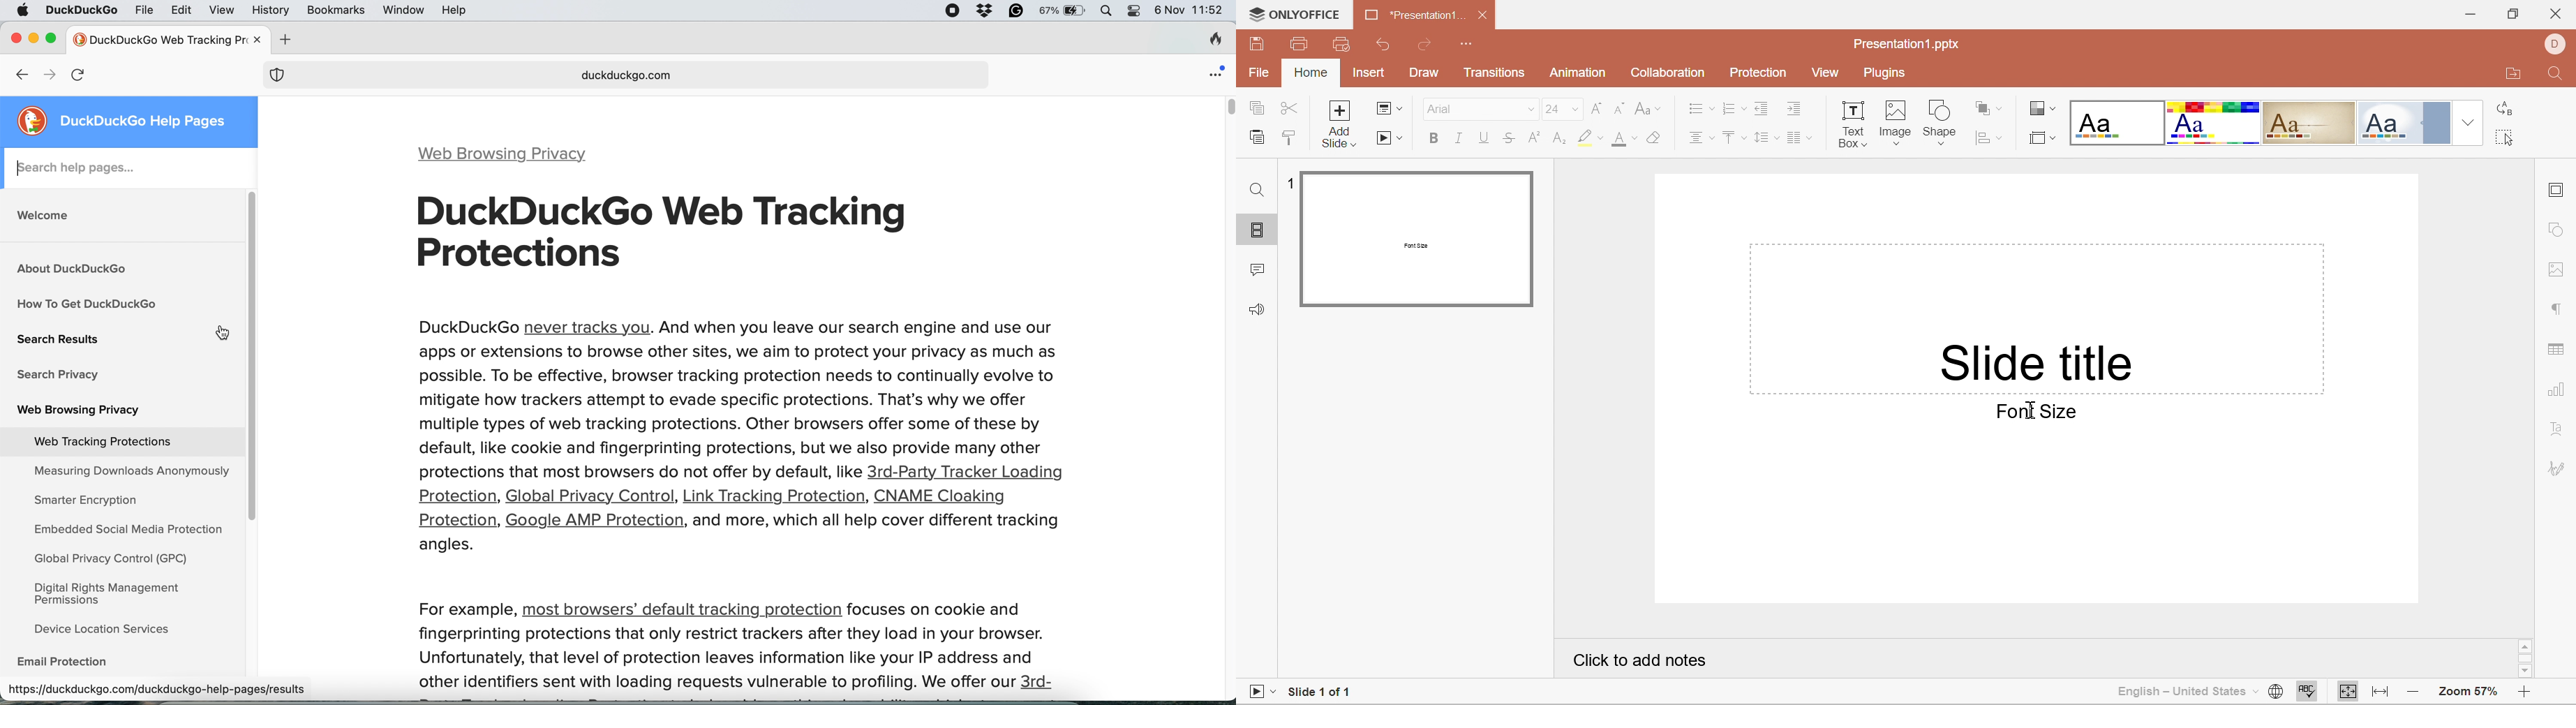 The width and height of the screenshot is (2576, 728). I want to click on dropbox, so click(989, 11).